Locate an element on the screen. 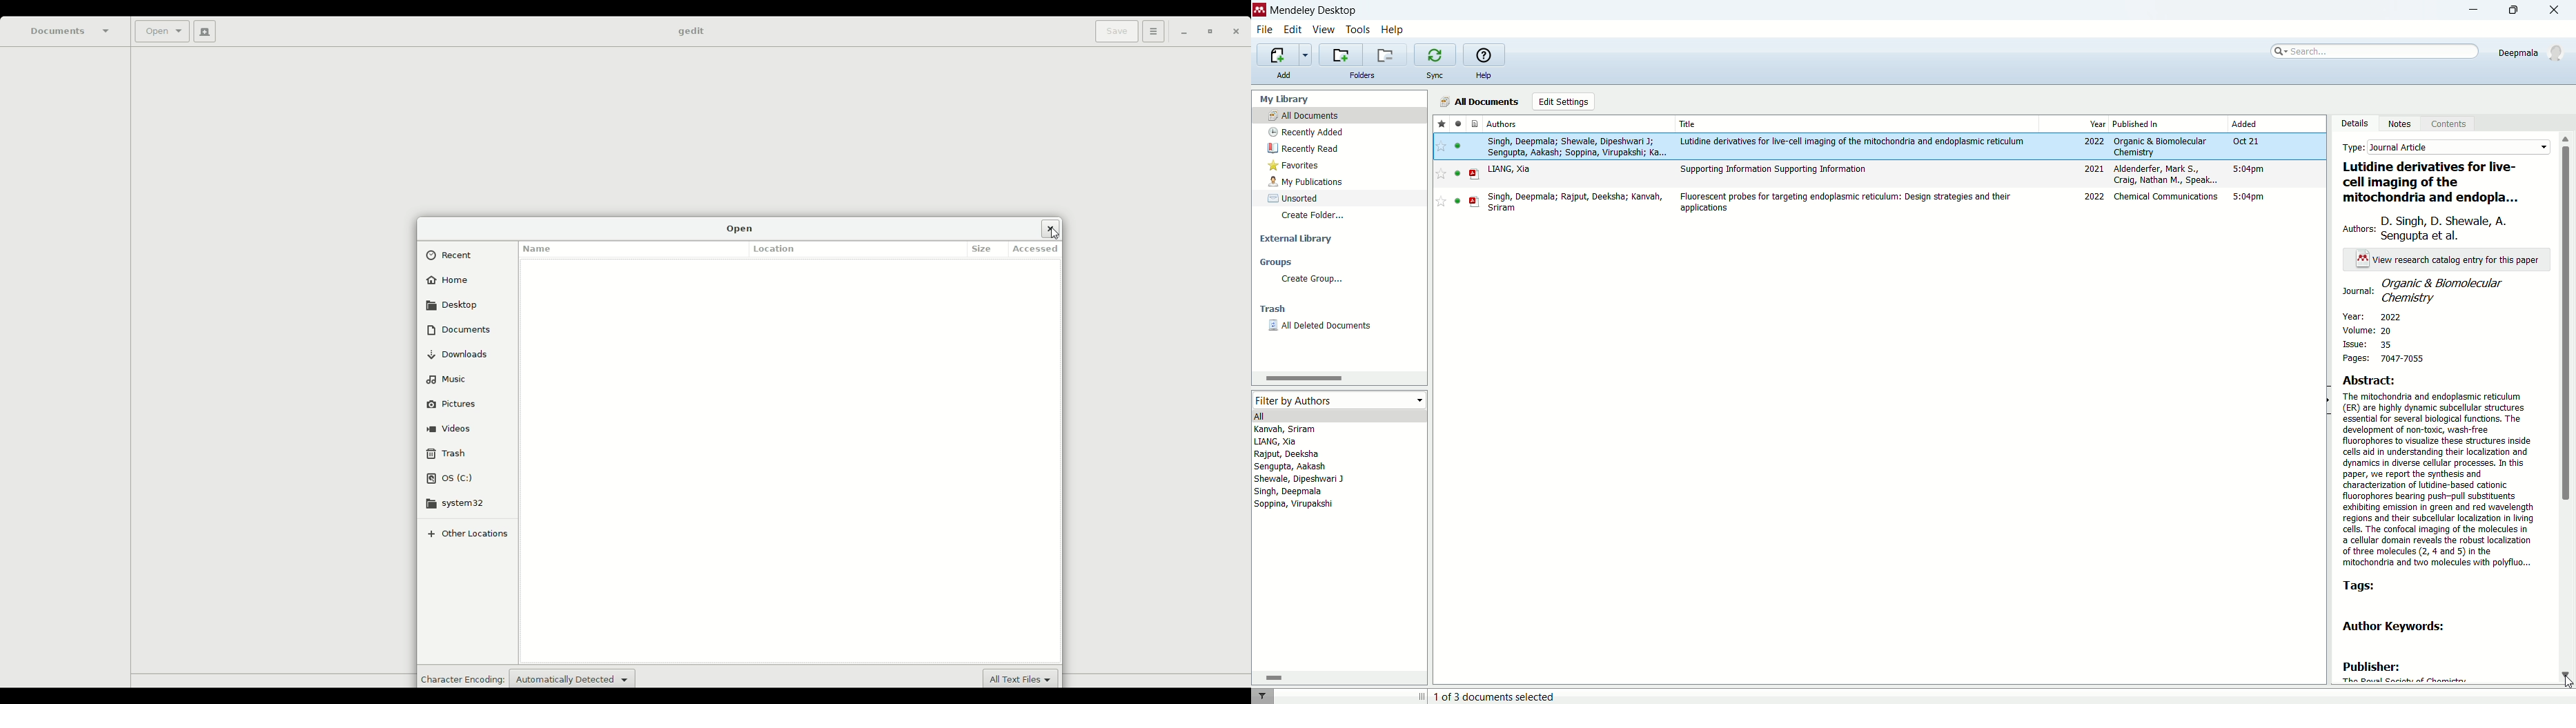  all documents is located at coordinates (1477, 101).